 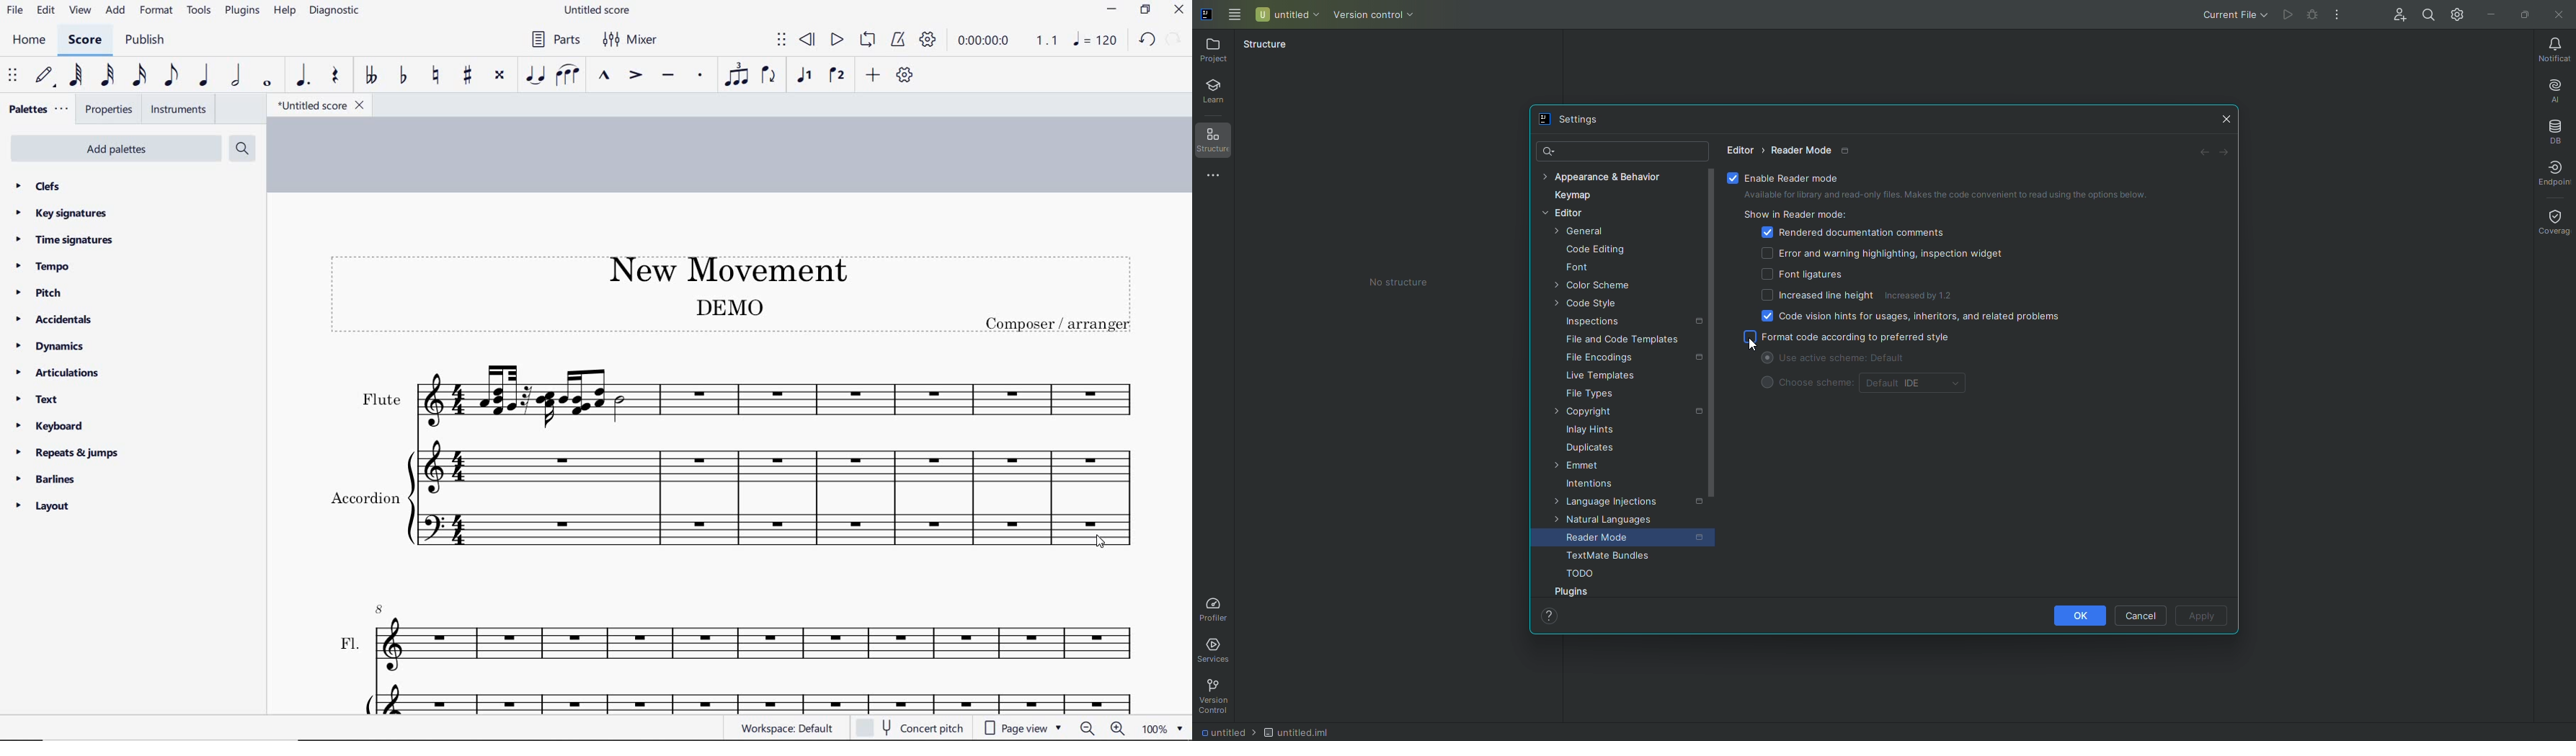 I want to click on voice1, so click(x=806, y=76).